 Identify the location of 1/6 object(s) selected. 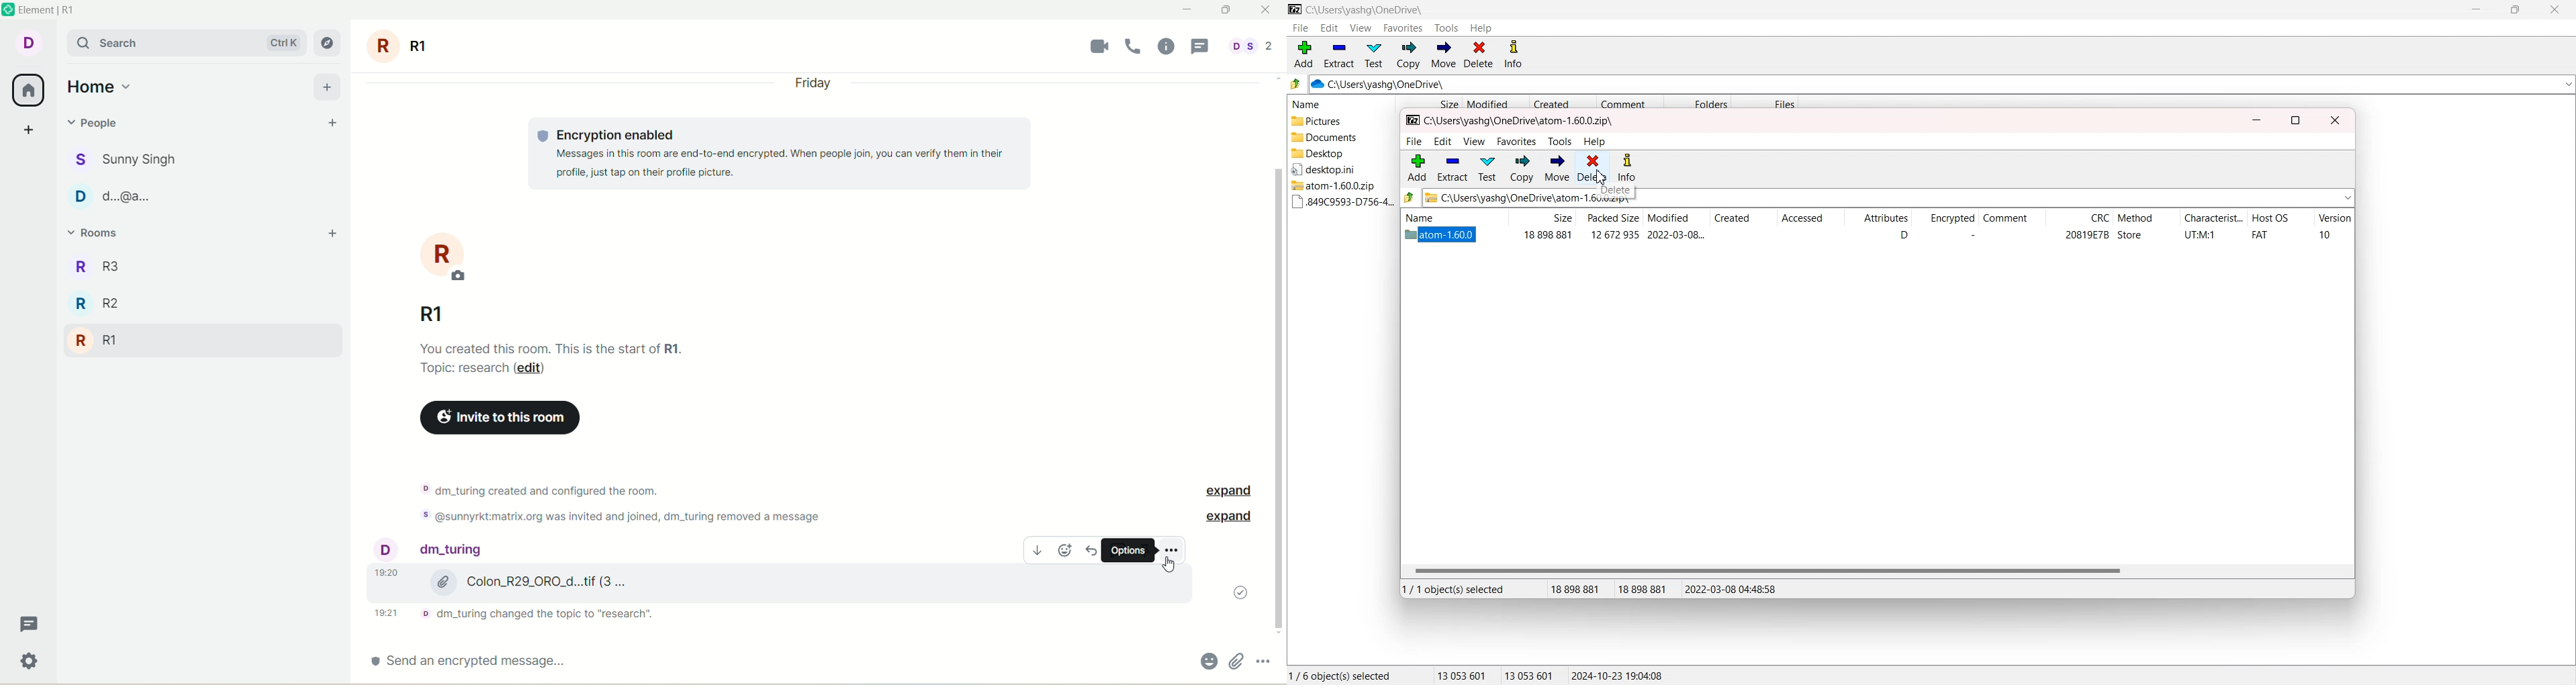
(1340, 675).